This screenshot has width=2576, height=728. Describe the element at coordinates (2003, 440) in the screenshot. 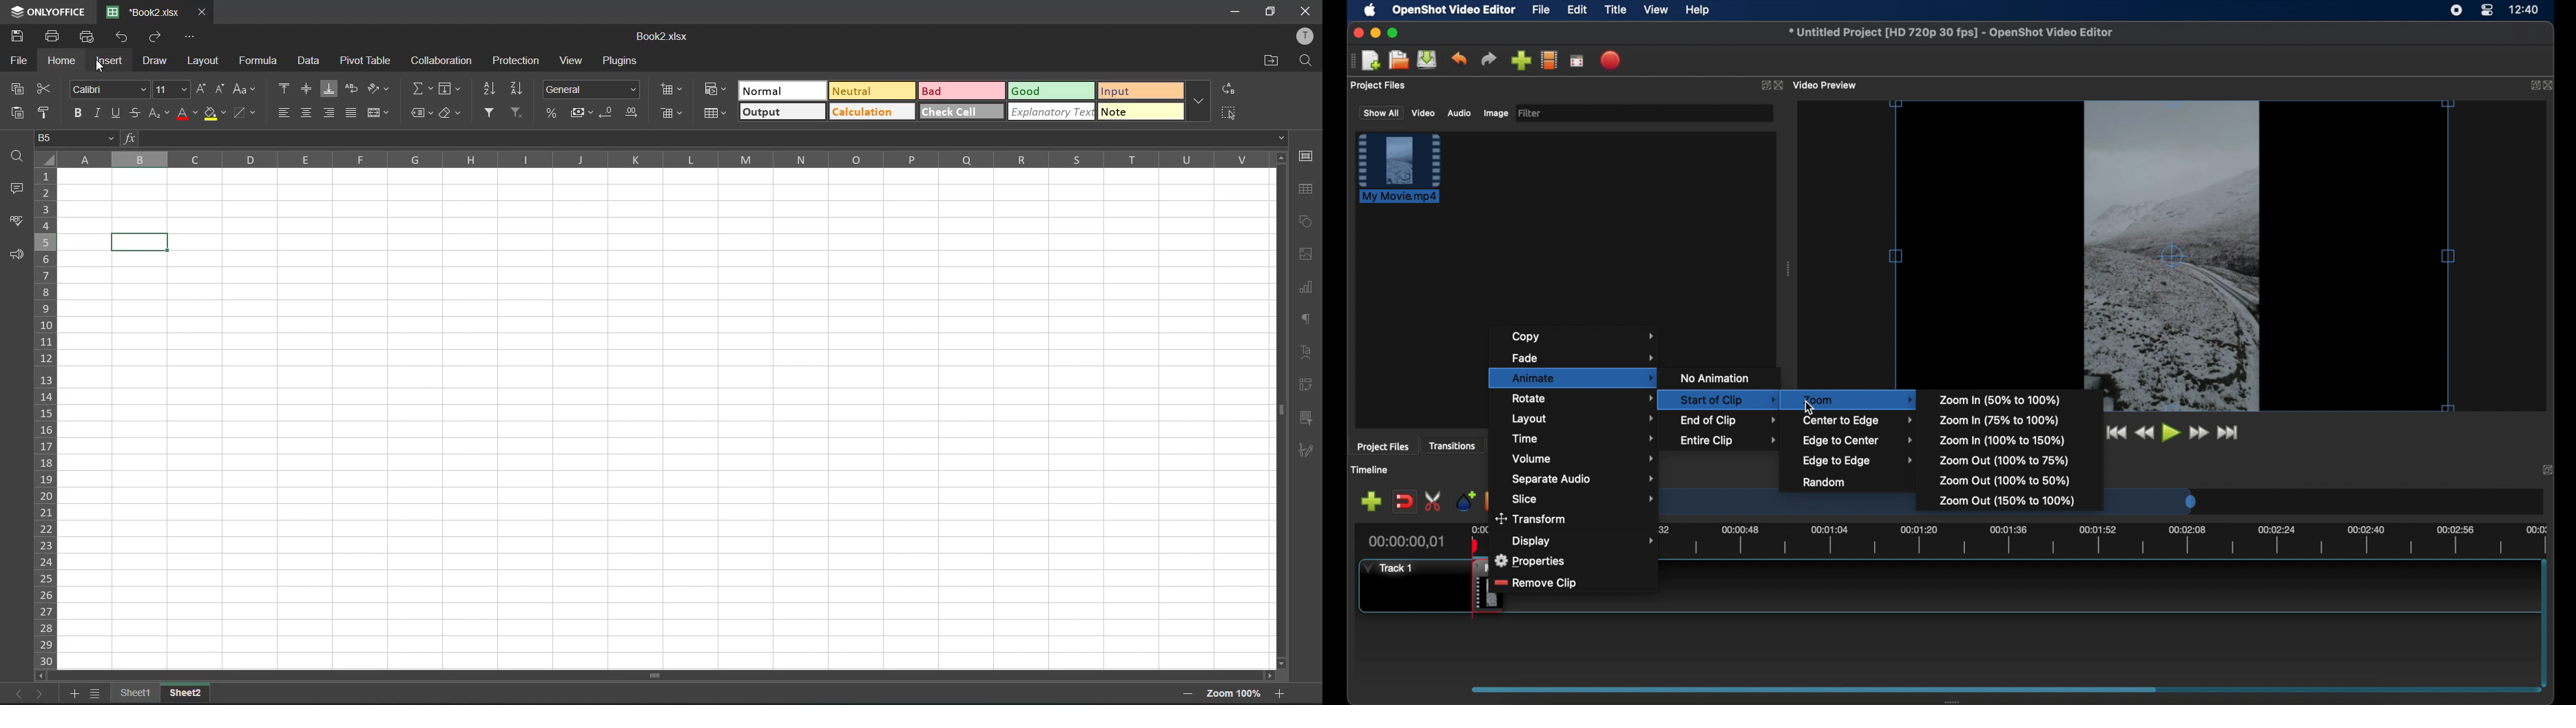

I see `zoom in` at that location.